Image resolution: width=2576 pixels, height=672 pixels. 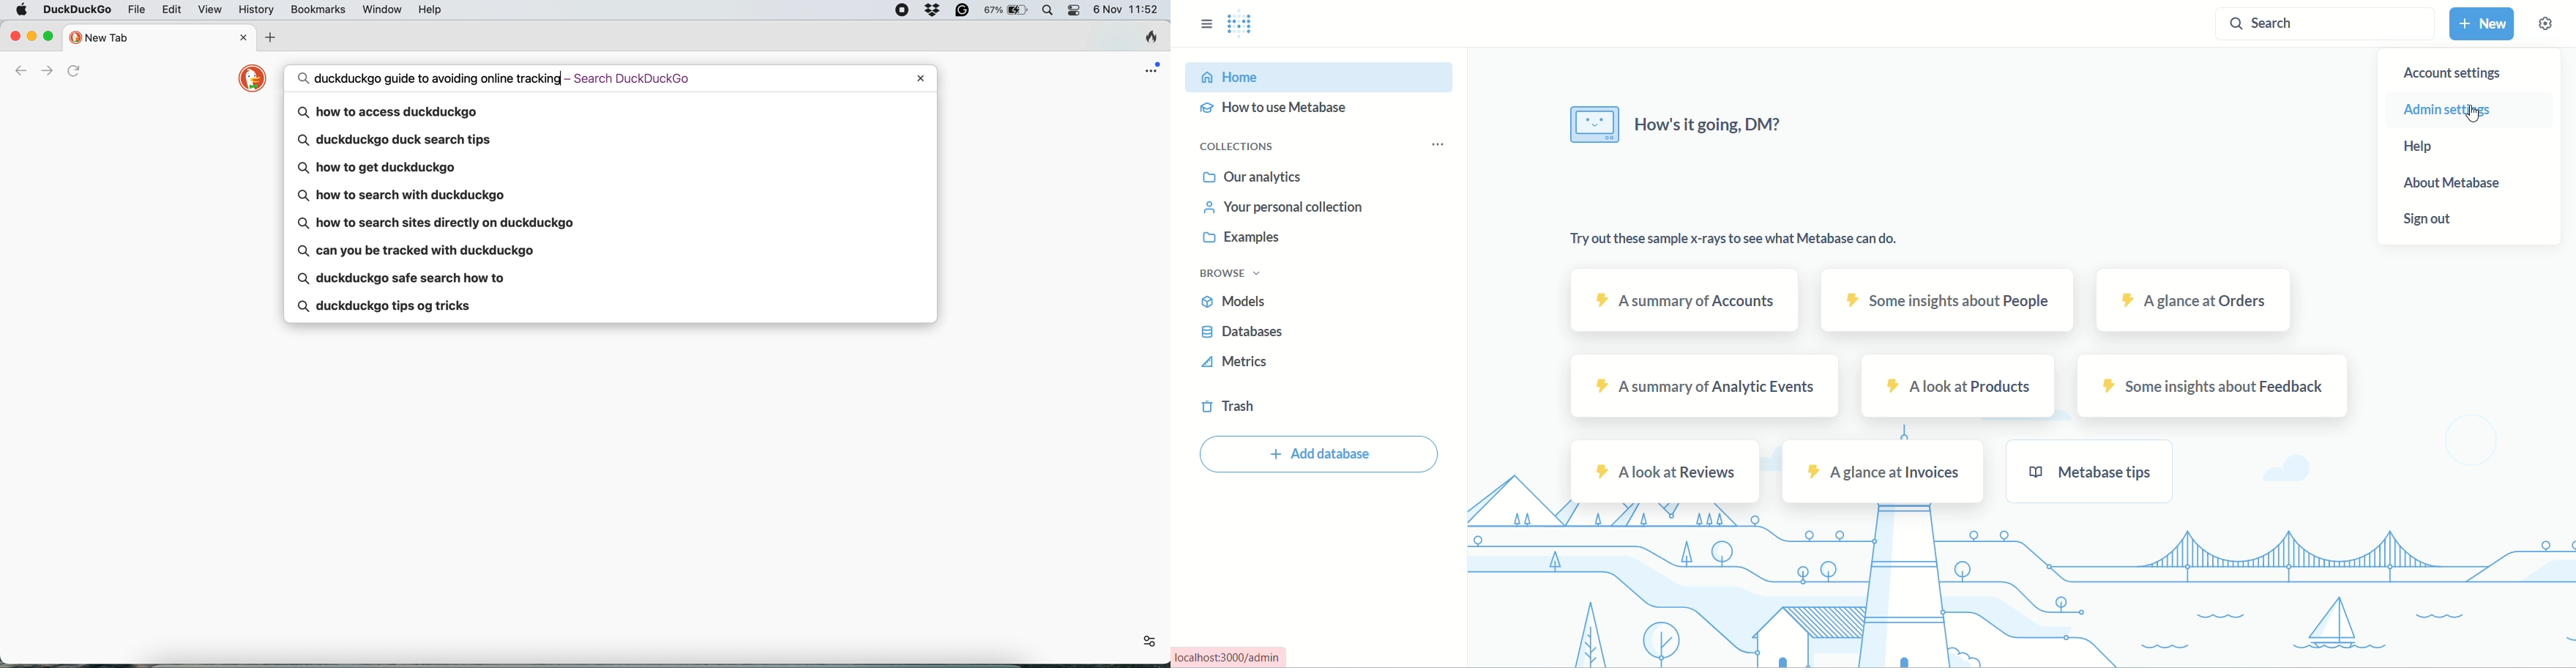 I want to click on help, so click(x=2417, y=146).